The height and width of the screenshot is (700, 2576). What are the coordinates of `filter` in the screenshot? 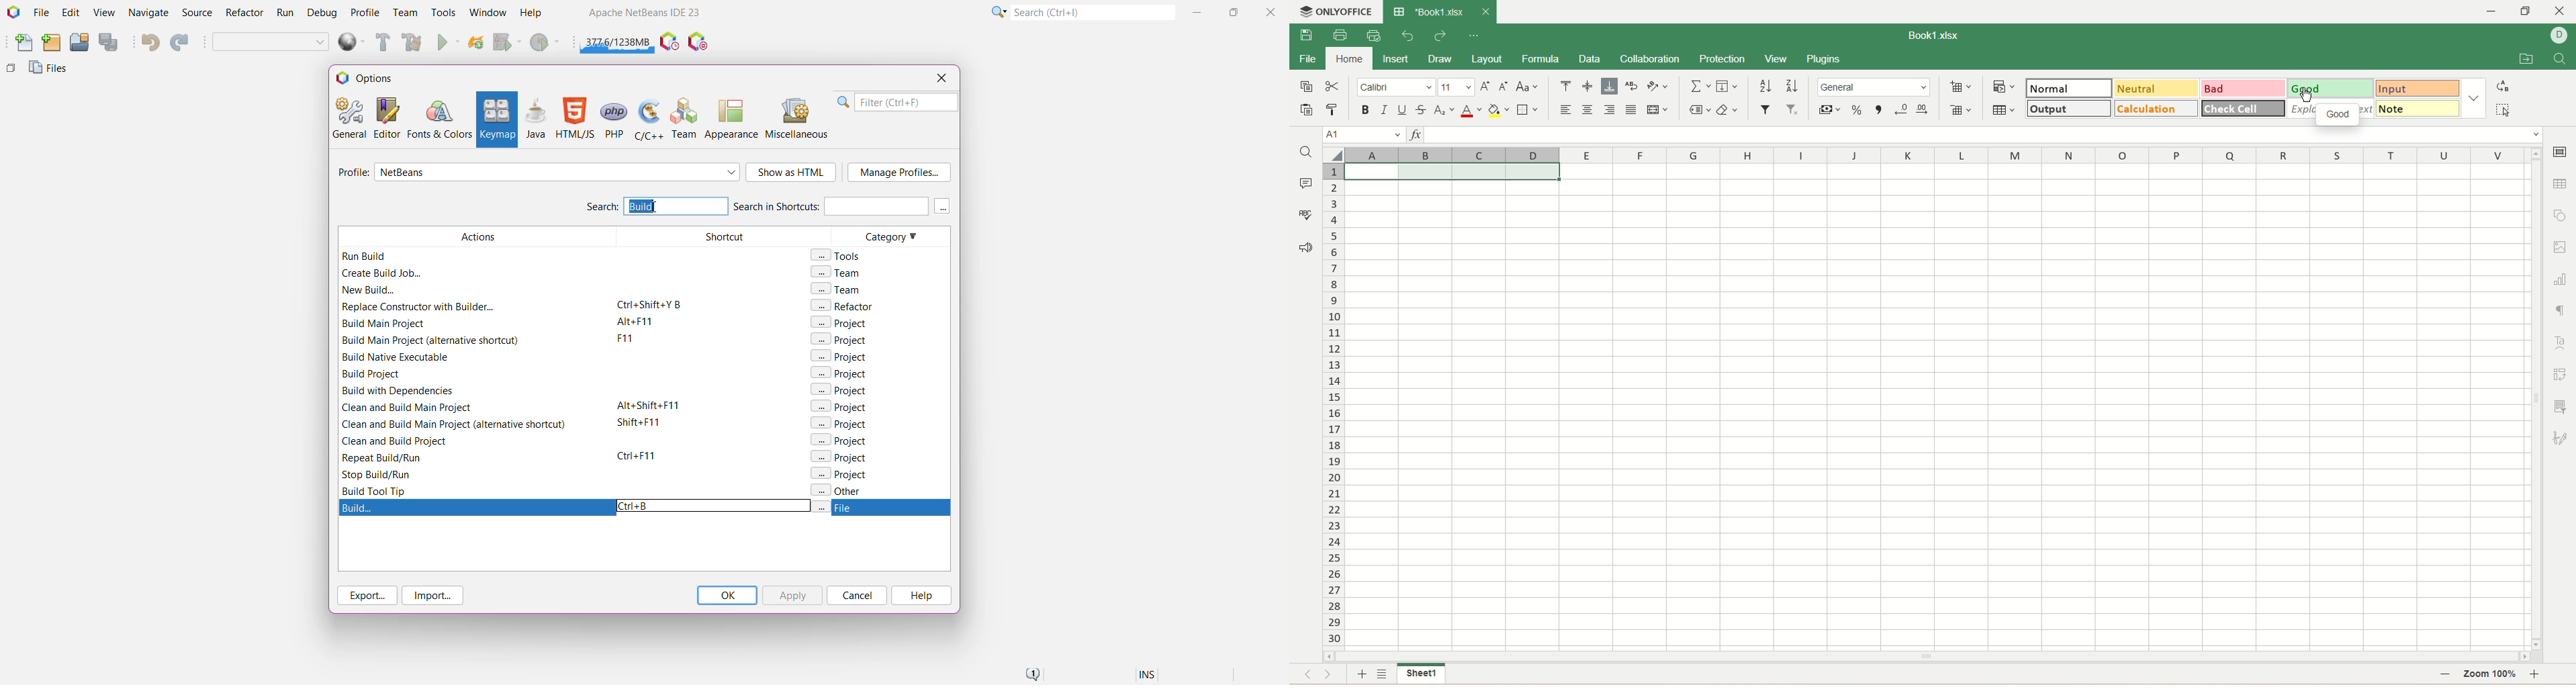 It's located at (1765, 109).